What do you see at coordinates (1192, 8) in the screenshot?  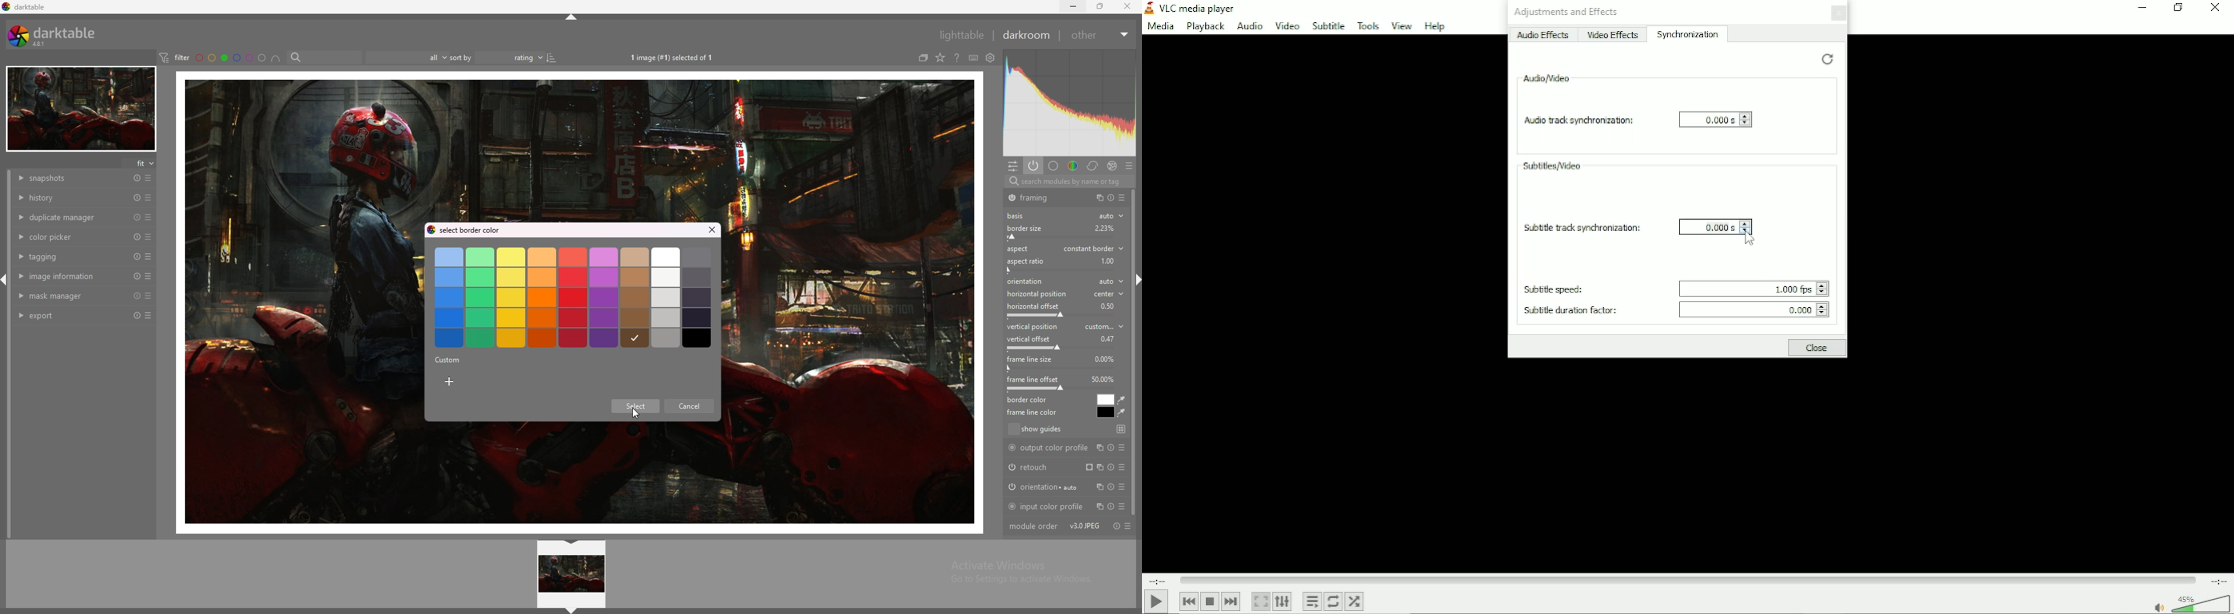 I see `VLC media player` at bounding box center [1192, 8].